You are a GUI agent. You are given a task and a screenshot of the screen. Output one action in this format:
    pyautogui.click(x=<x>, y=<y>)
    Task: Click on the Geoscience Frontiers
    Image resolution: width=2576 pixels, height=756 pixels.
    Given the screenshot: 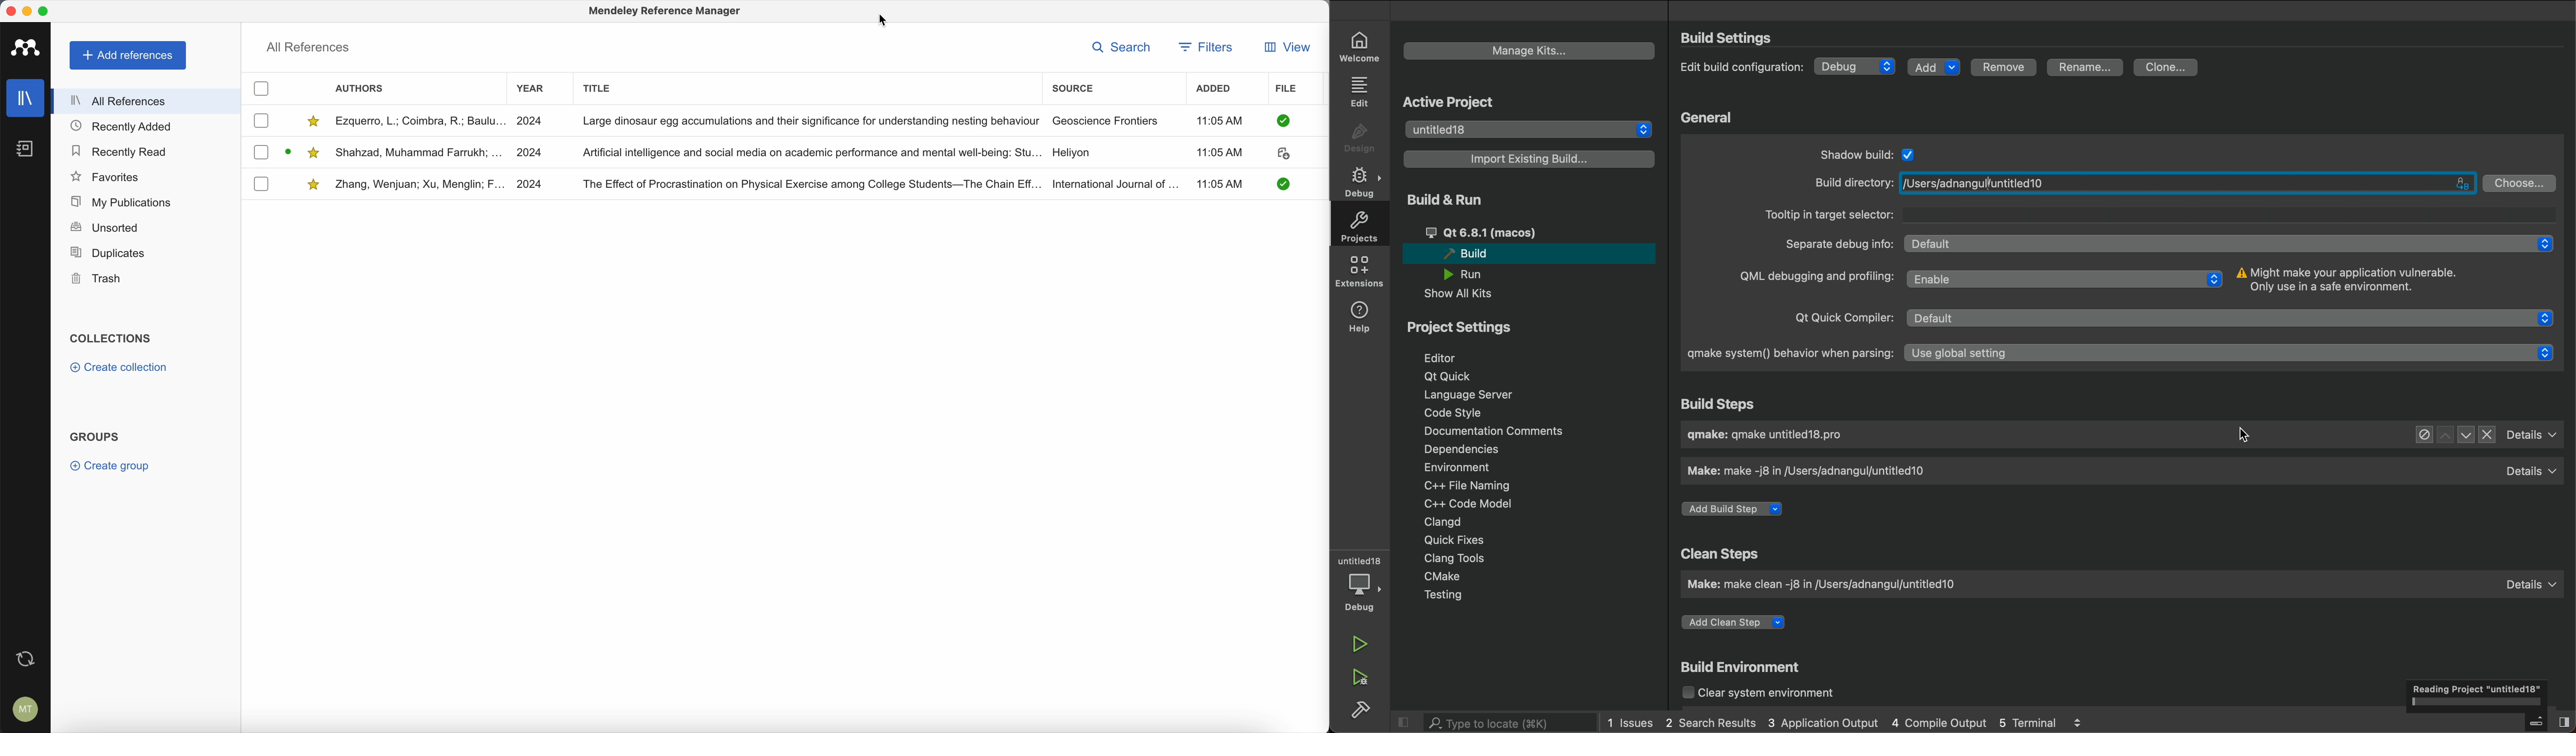 What is the action you would take?
    pyautogui.click(x=1106, y=121)
    